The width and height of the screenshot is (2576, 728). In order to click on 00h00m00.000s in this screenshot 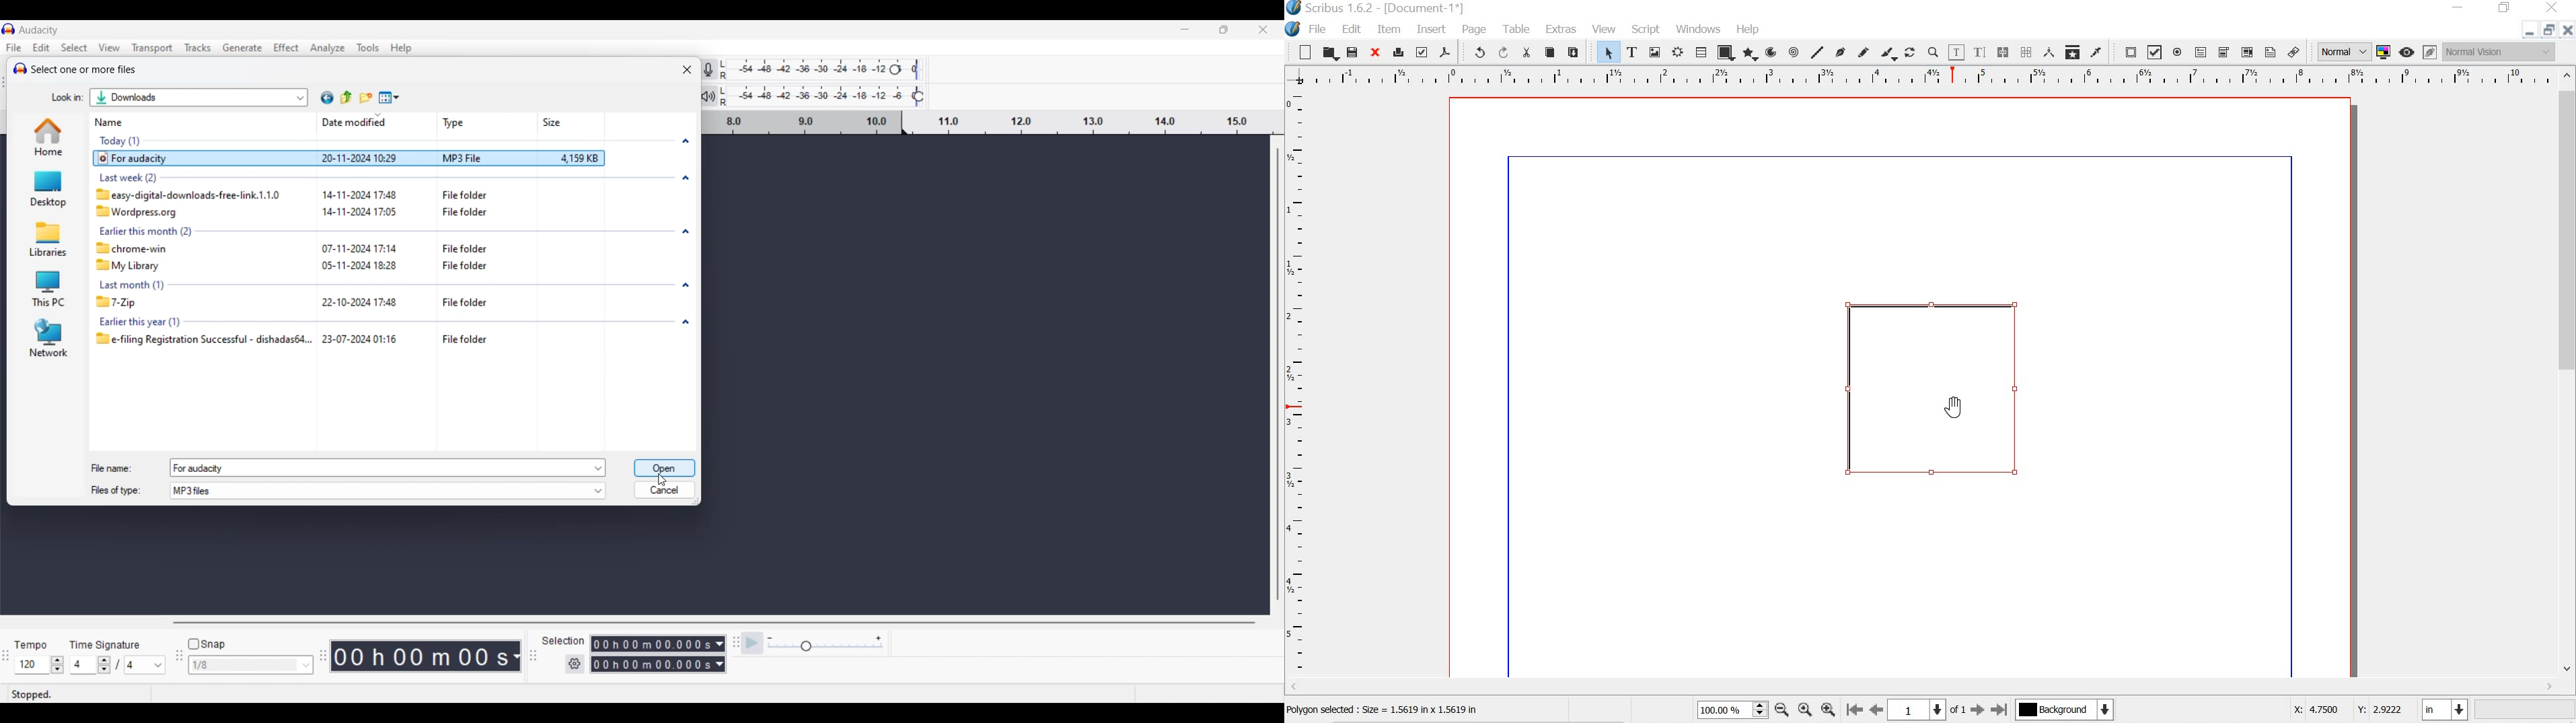, I will do `click(660, 642)`.